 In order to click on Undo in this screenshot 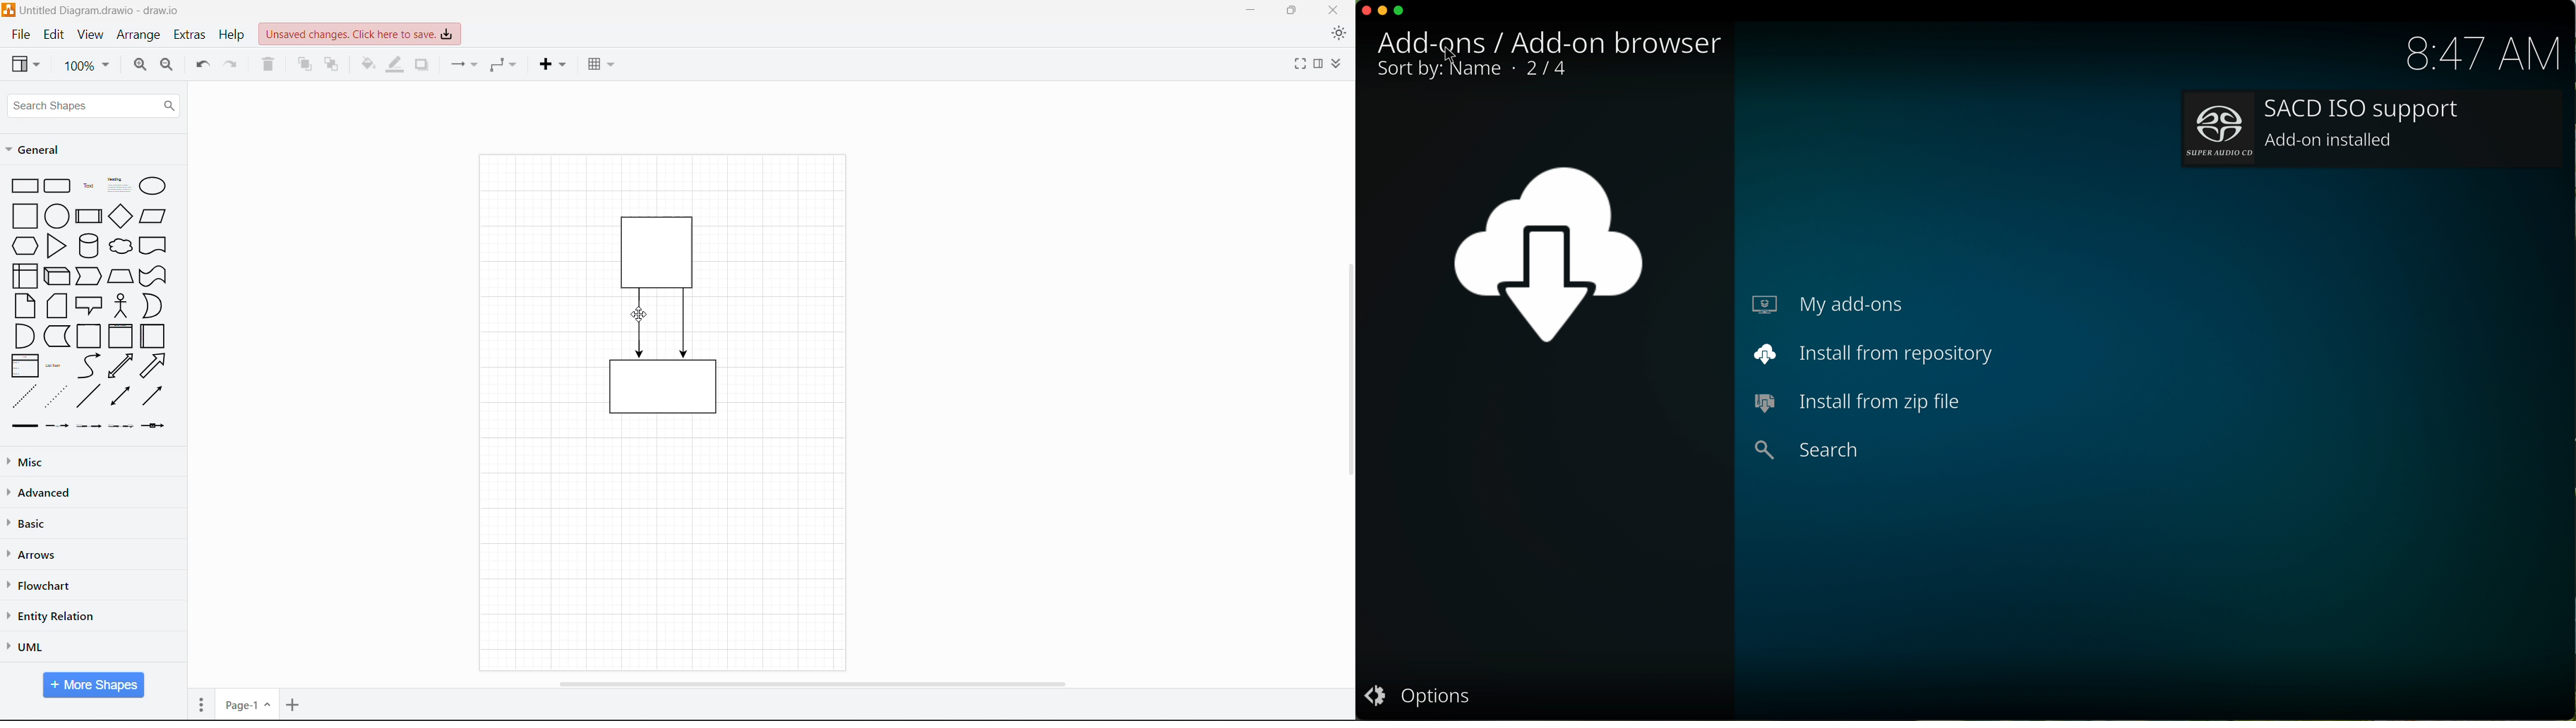, I will do `click(200, 66)`.